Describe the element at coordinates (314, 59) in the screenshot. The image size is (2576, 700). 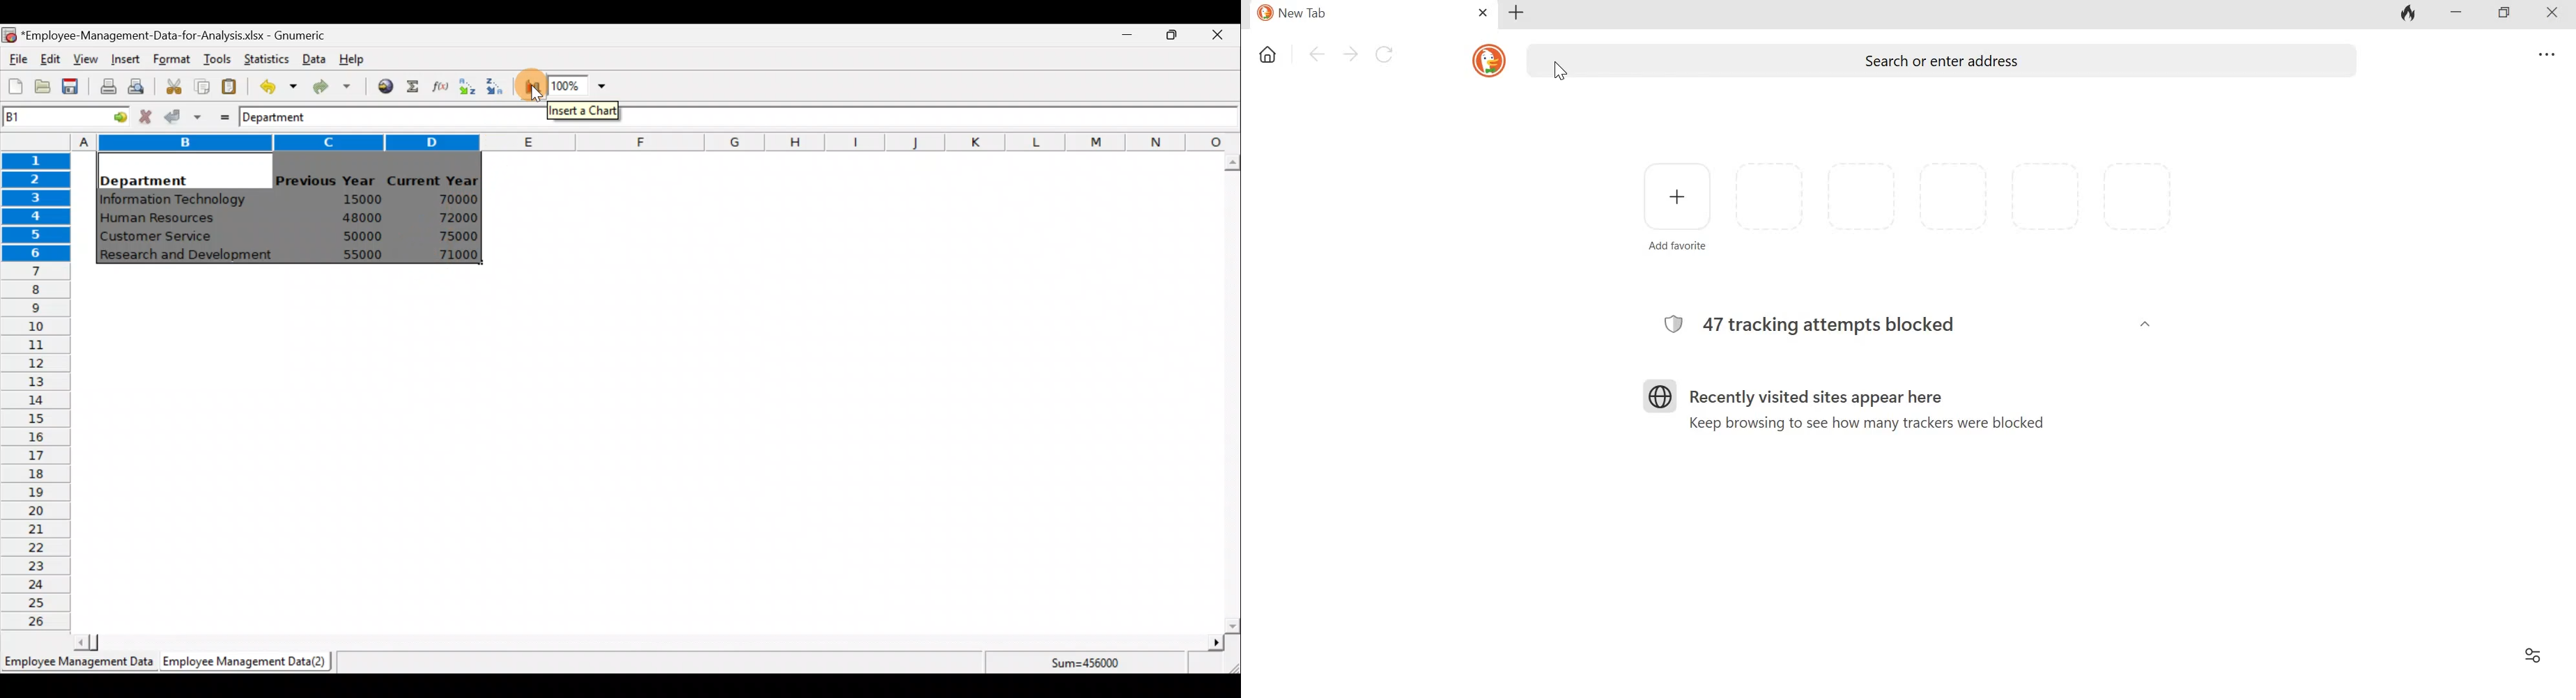
I see `Data` at that location.